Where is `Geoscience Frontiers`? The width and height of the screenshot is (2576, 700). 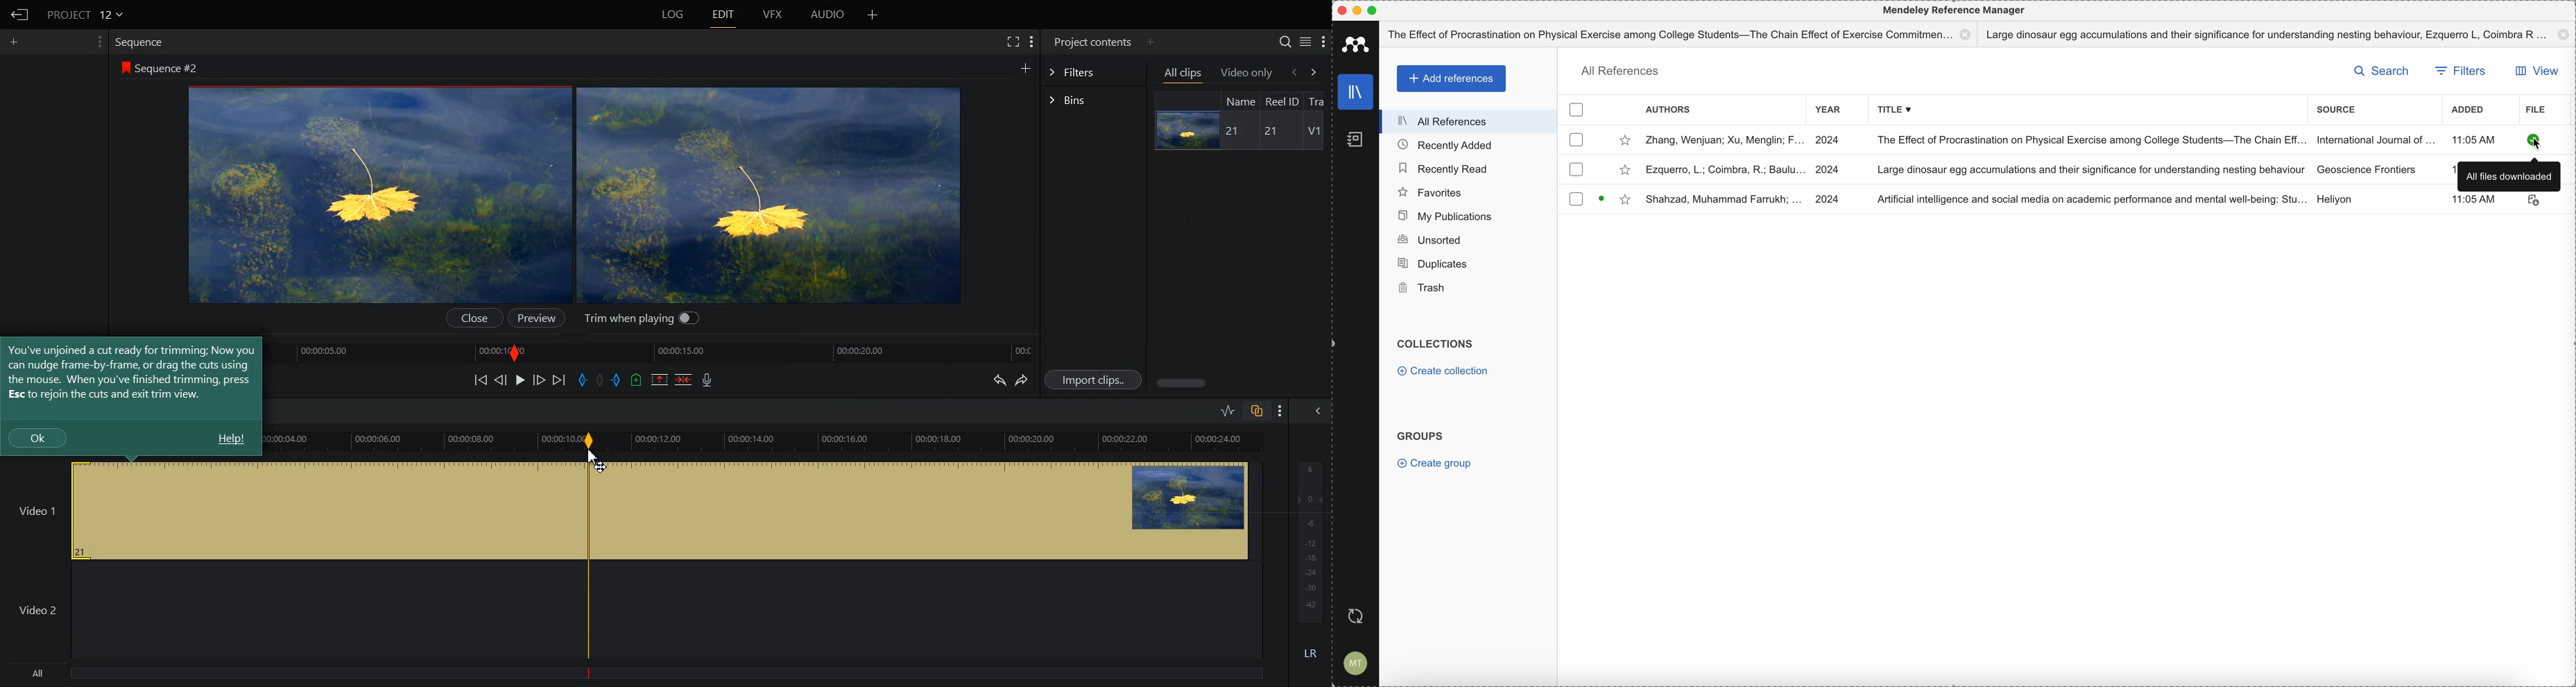 Geoscience Frontiers is located at coordinates (2369, 171).